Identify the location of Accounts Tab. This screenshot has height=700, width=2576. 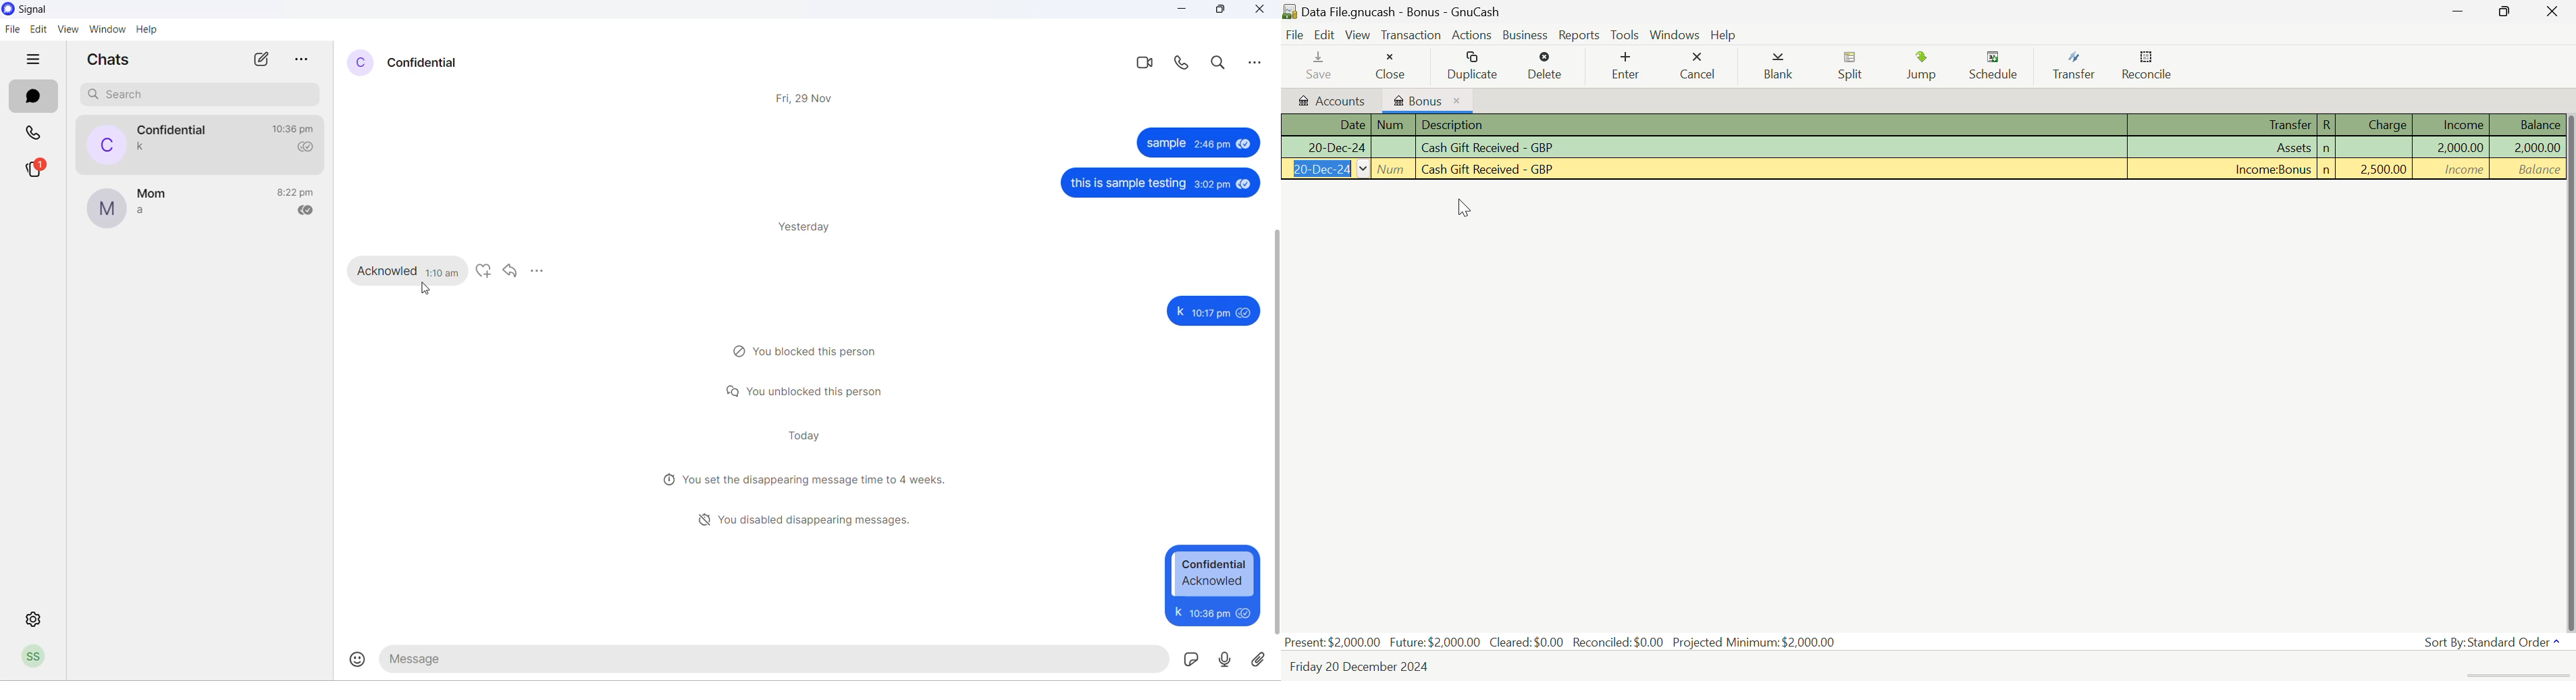
(1329, 99).